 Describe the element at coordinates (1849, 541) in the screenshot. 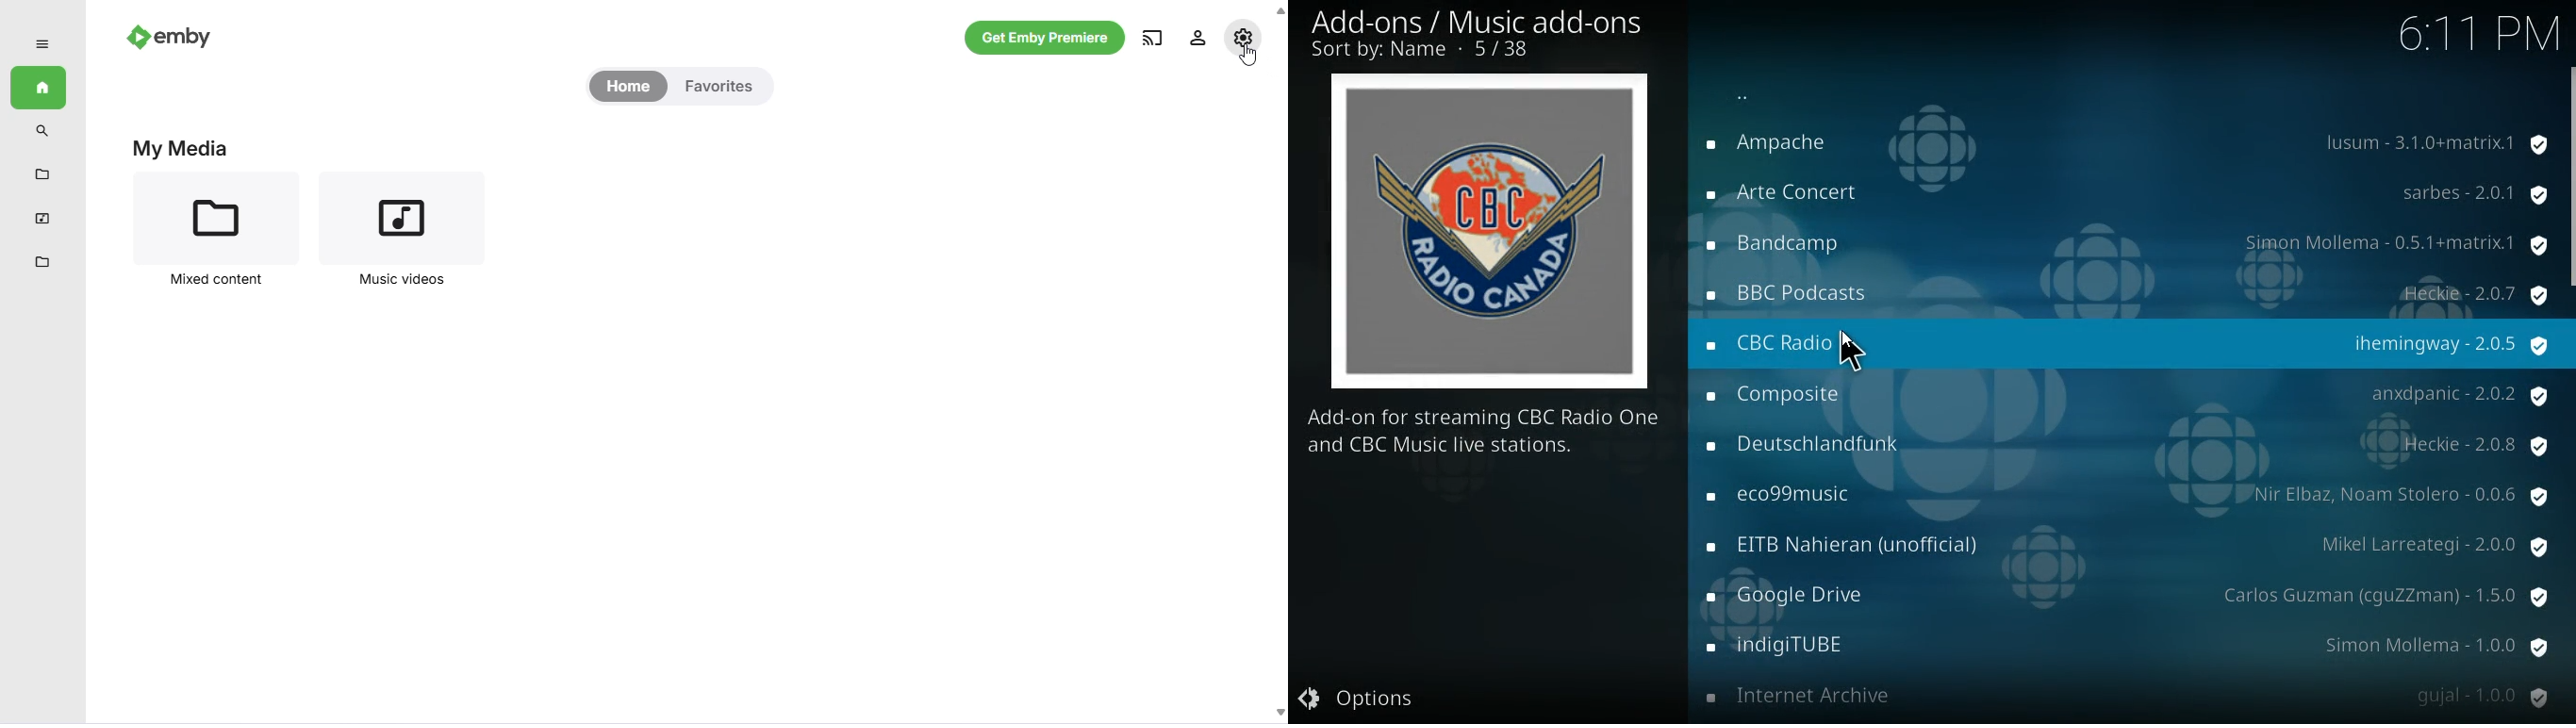

I see `radio name` at that location.